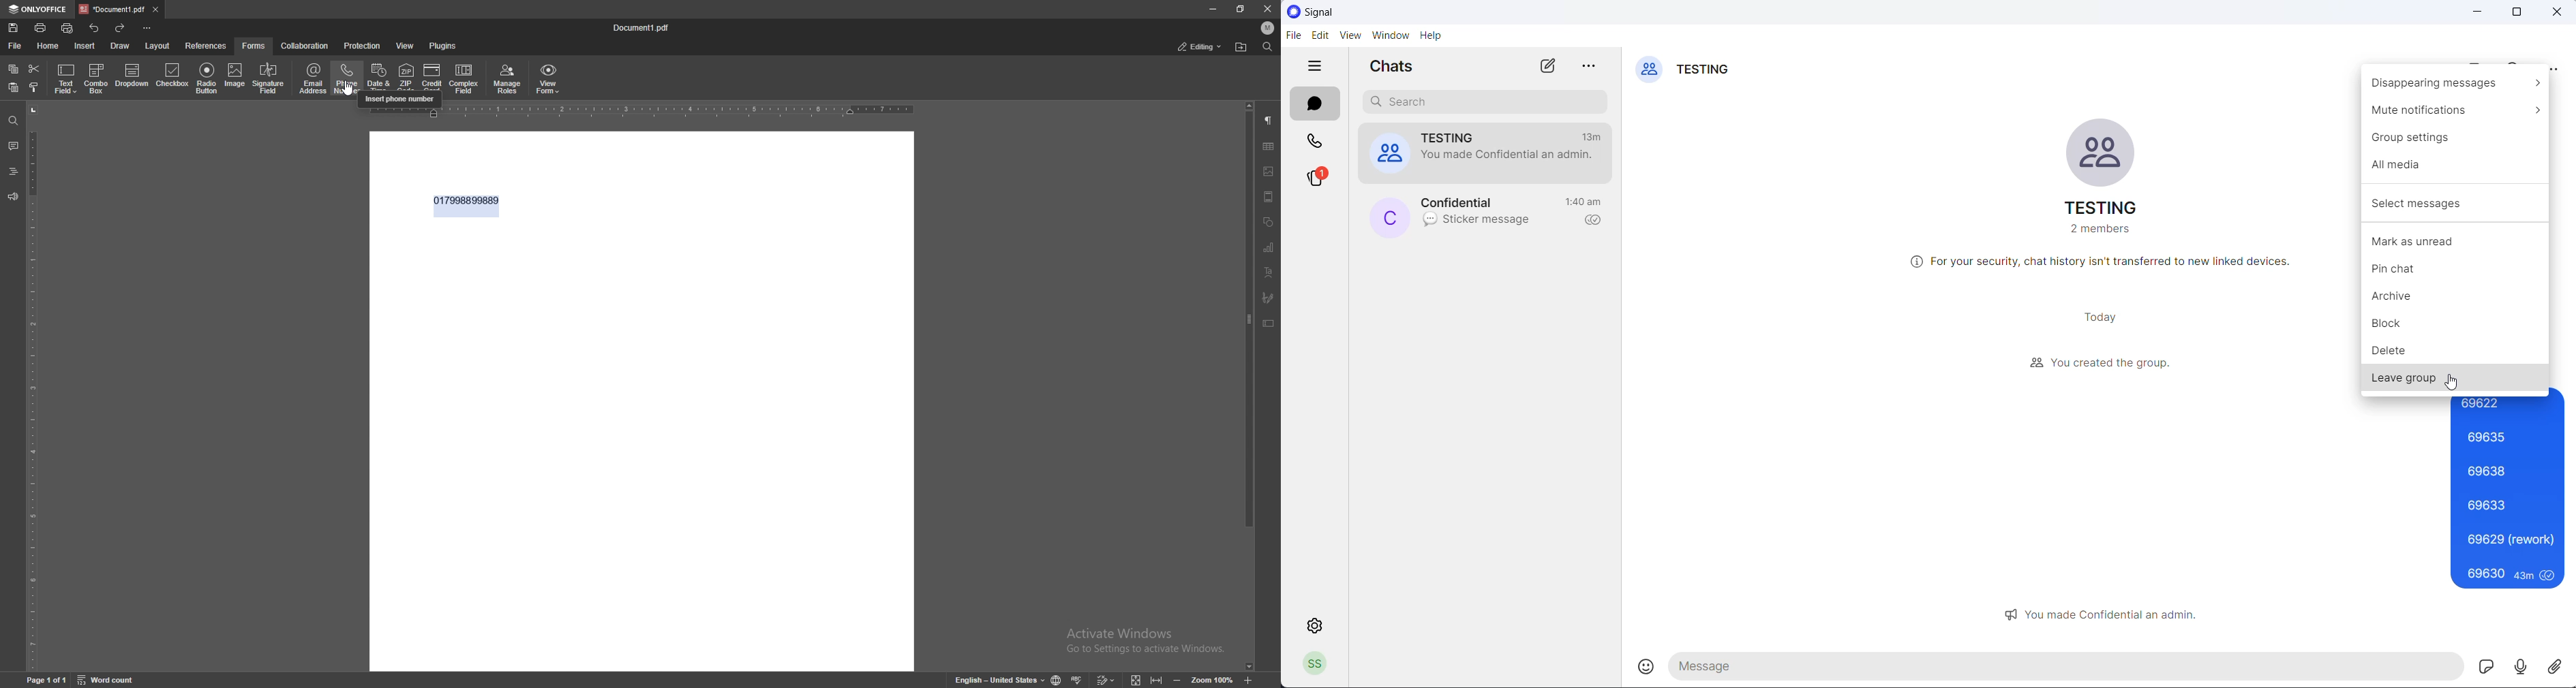  Describe the element at coordinates (2099, 232) in the screenshot. I see `total group members` at that location.